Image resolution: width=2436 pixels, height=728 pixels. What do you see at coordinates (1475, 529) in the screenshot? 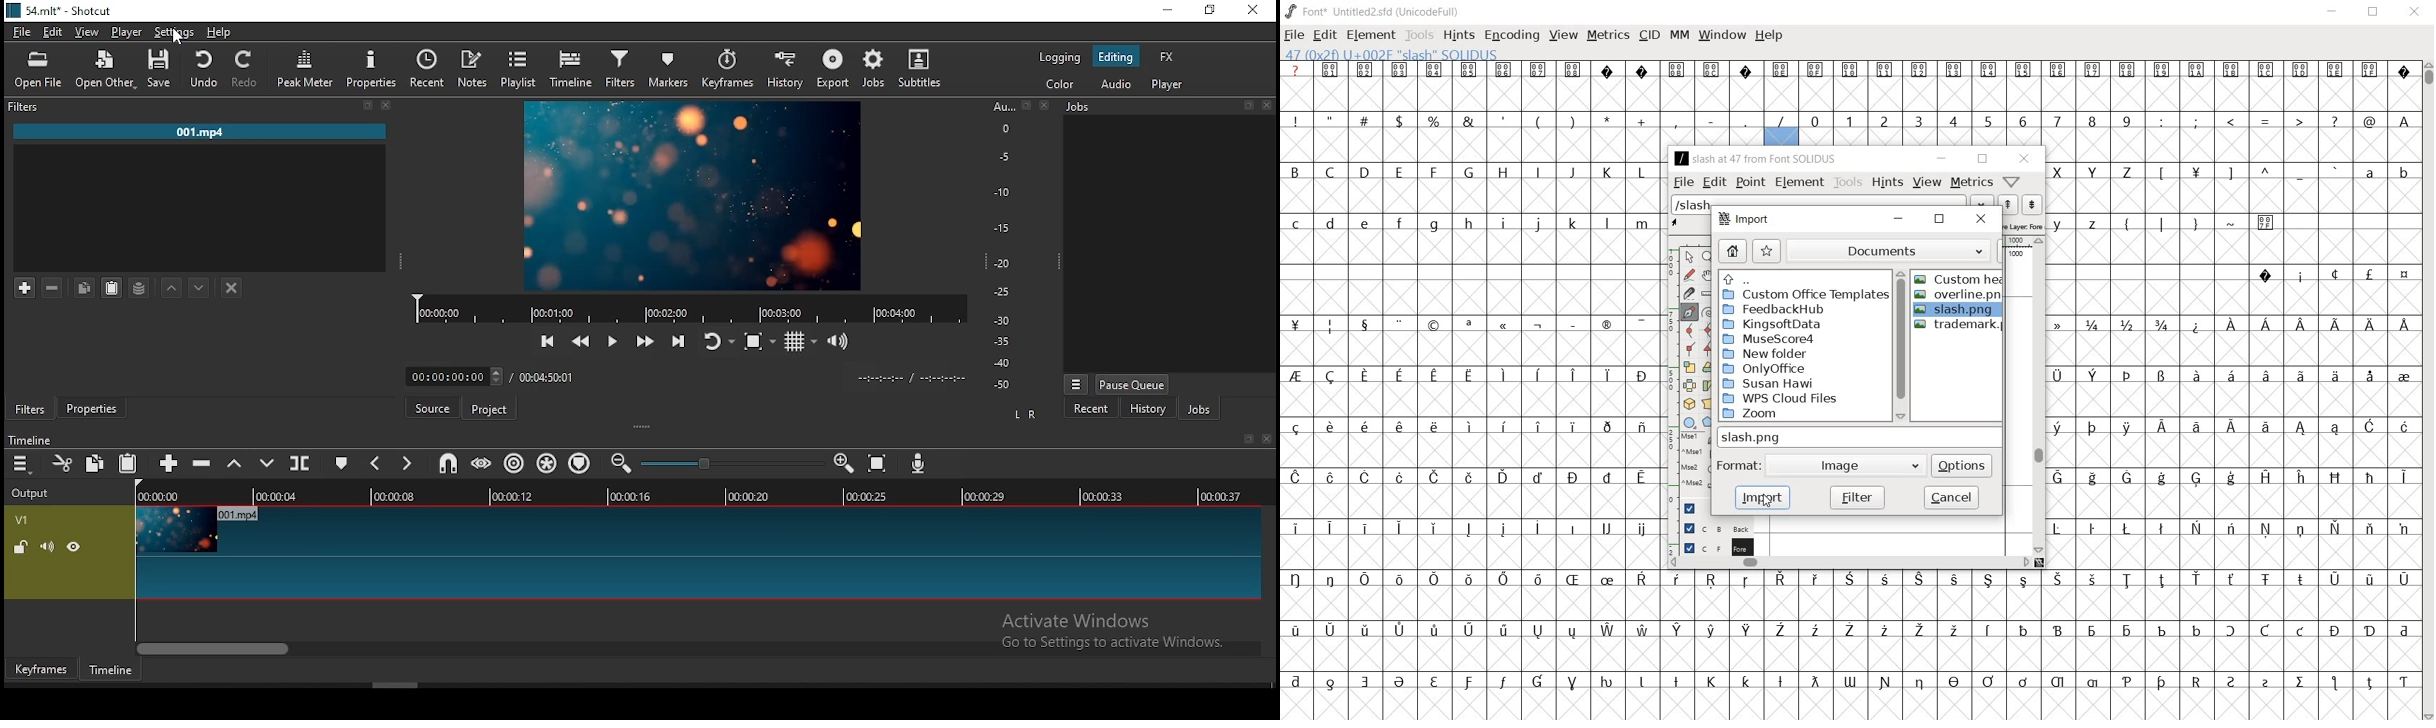
I see `special letters` at bounding box center [1475, 529].